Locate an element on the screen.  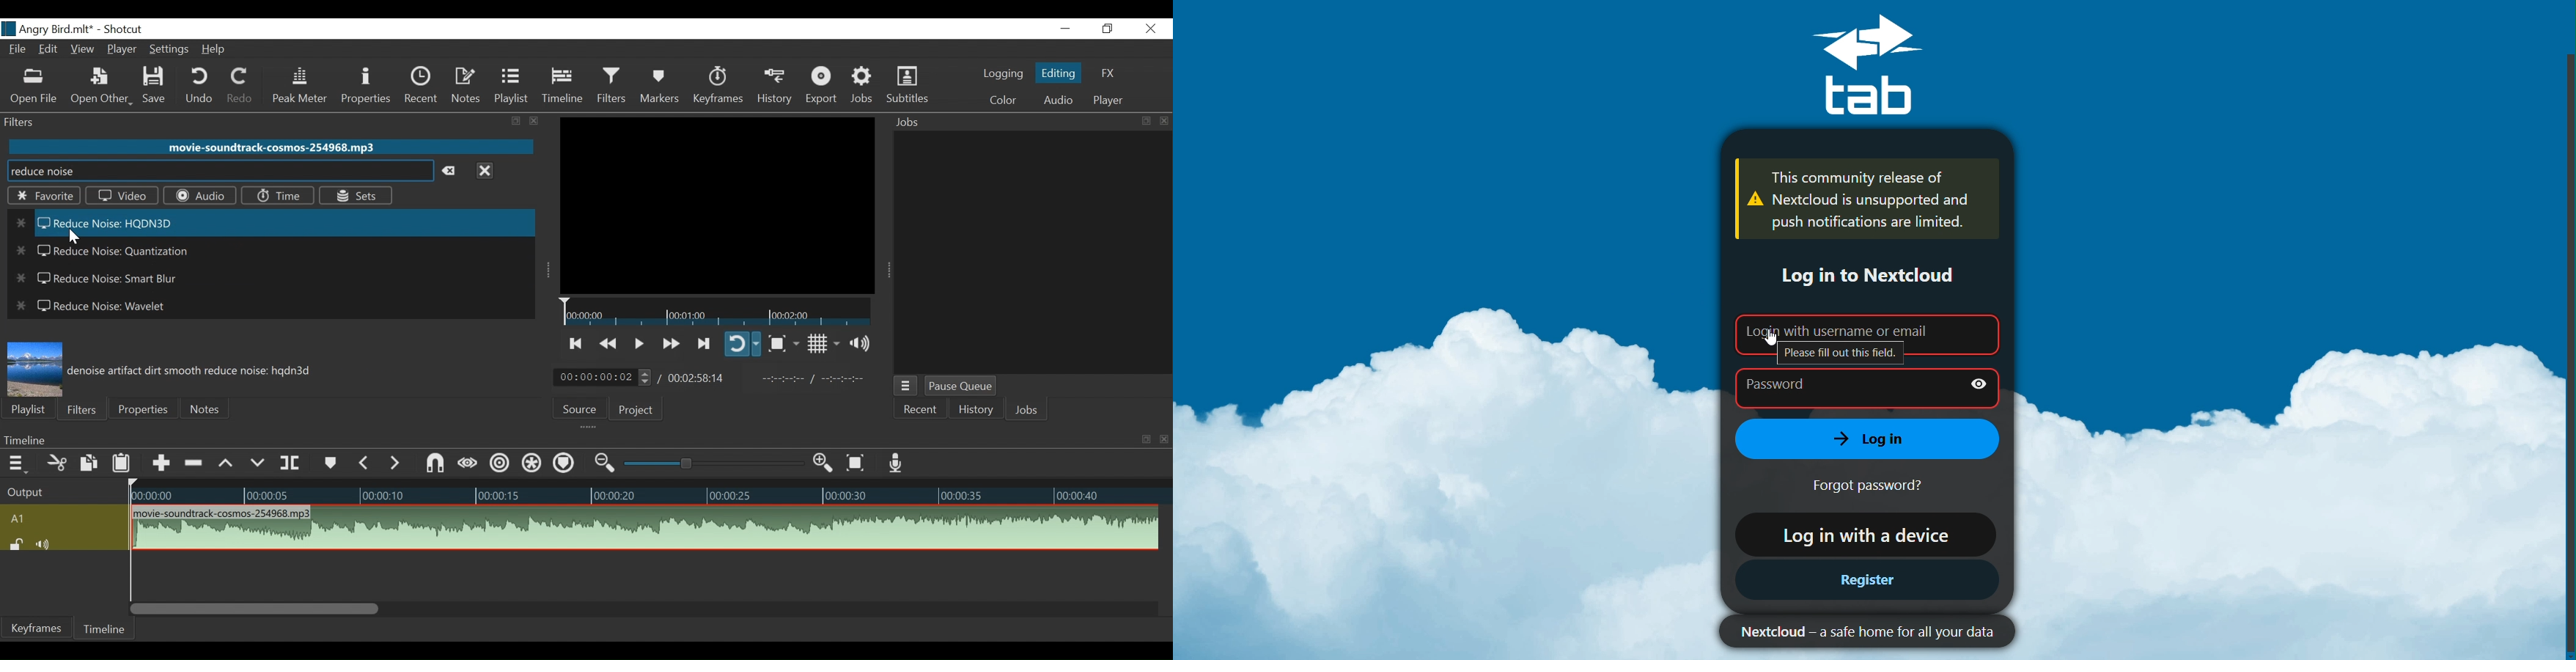
Ripple  is located at coordinates (498, 464).